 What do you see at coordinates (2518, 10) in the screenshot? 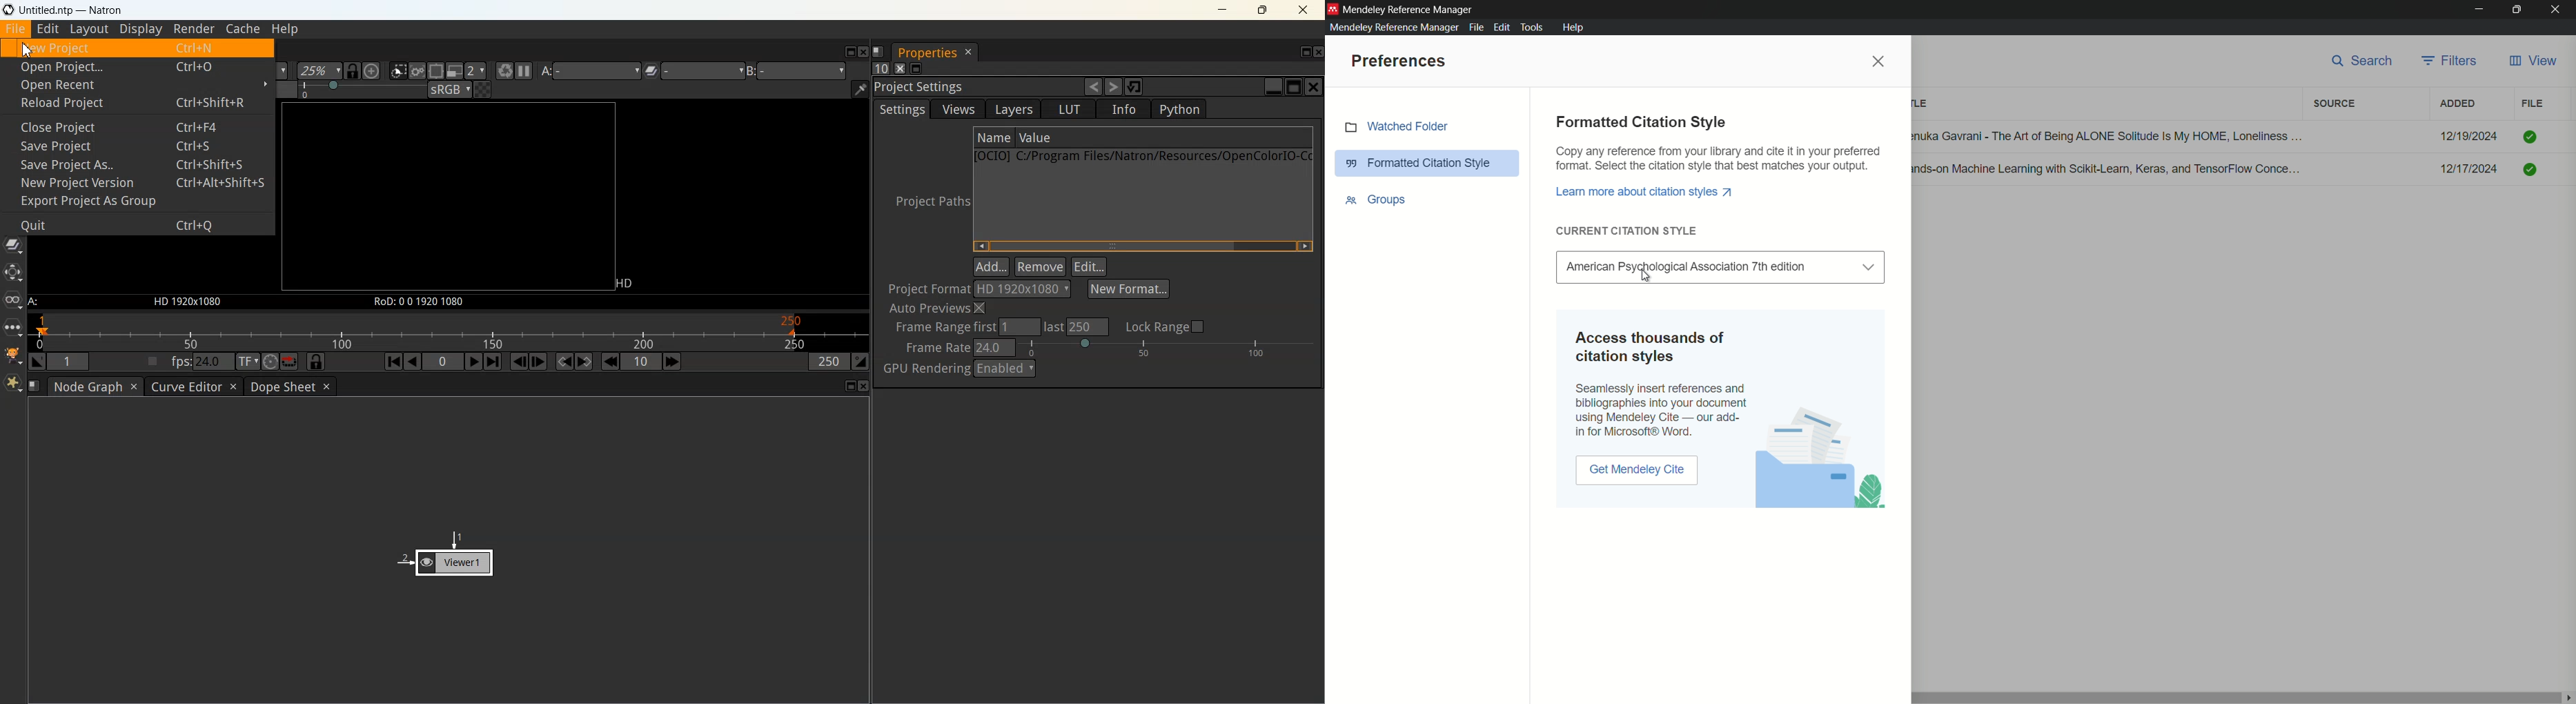
I see `maximize` at bounding box center [2518, 10].